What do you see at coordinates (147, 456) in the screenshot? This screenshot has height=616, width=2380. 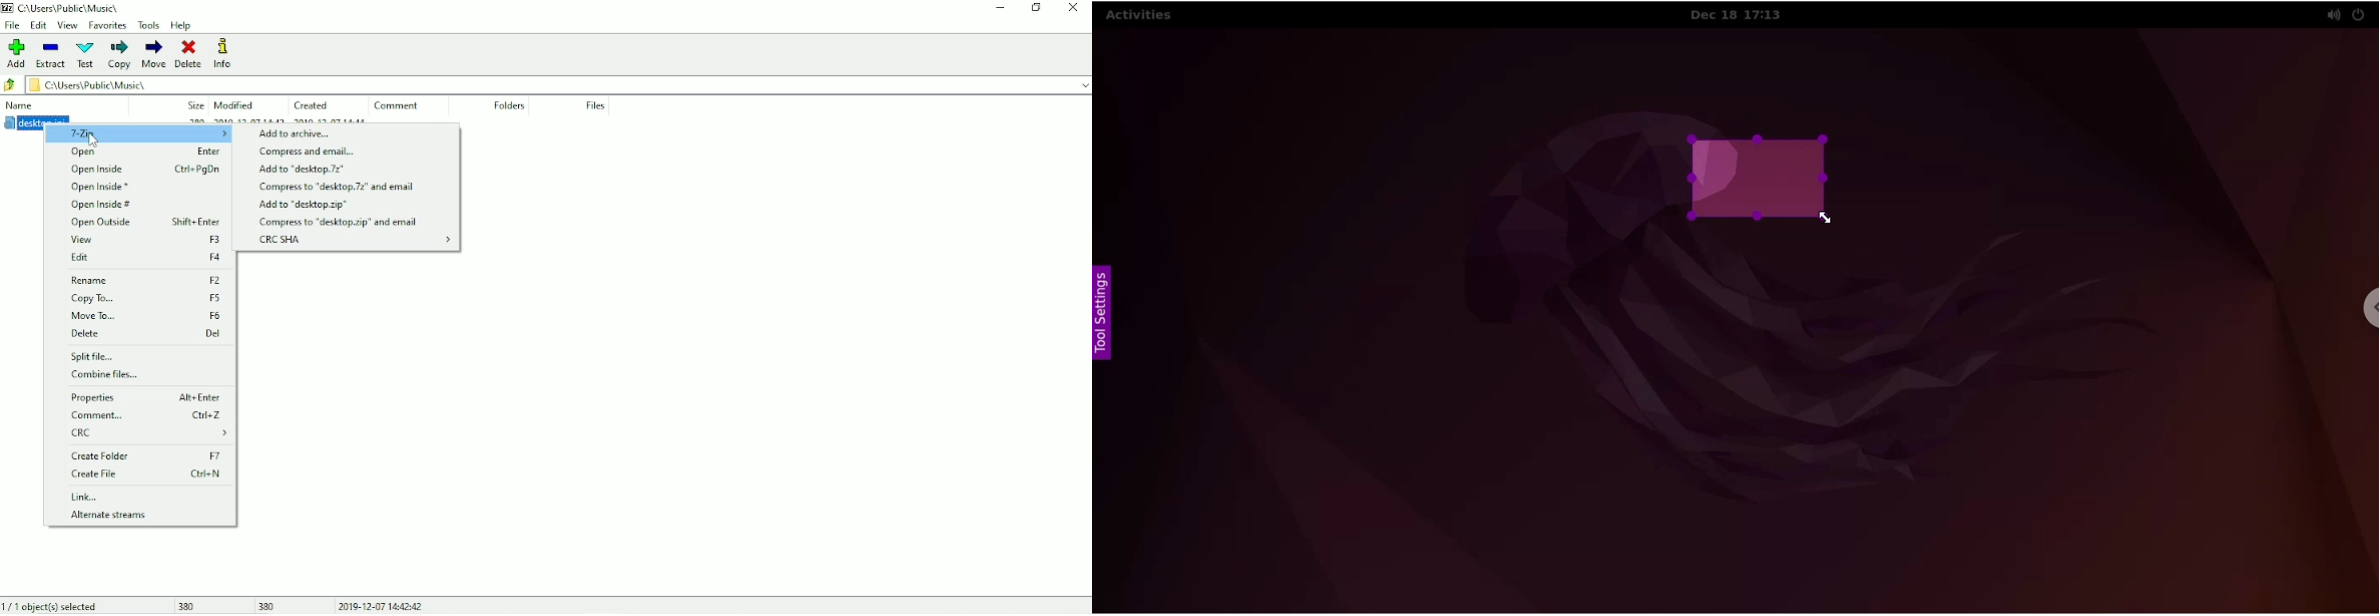 I see `Create Folder` at bounding box center [147, 456].